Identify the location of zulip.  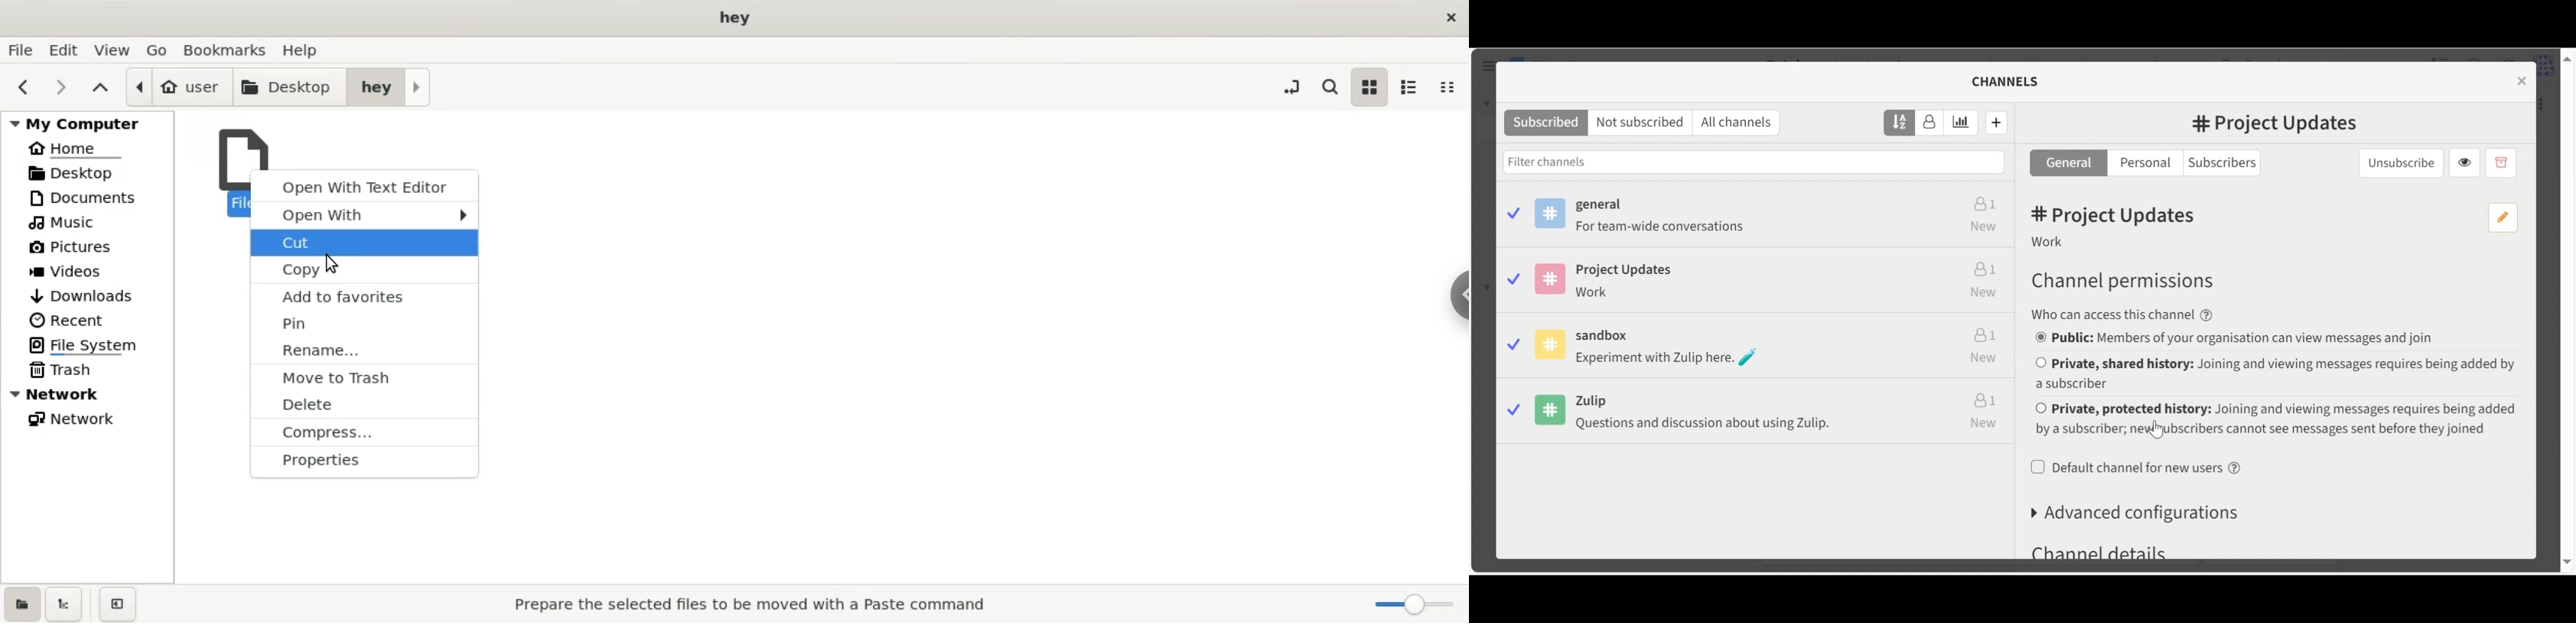
(1764, 411).